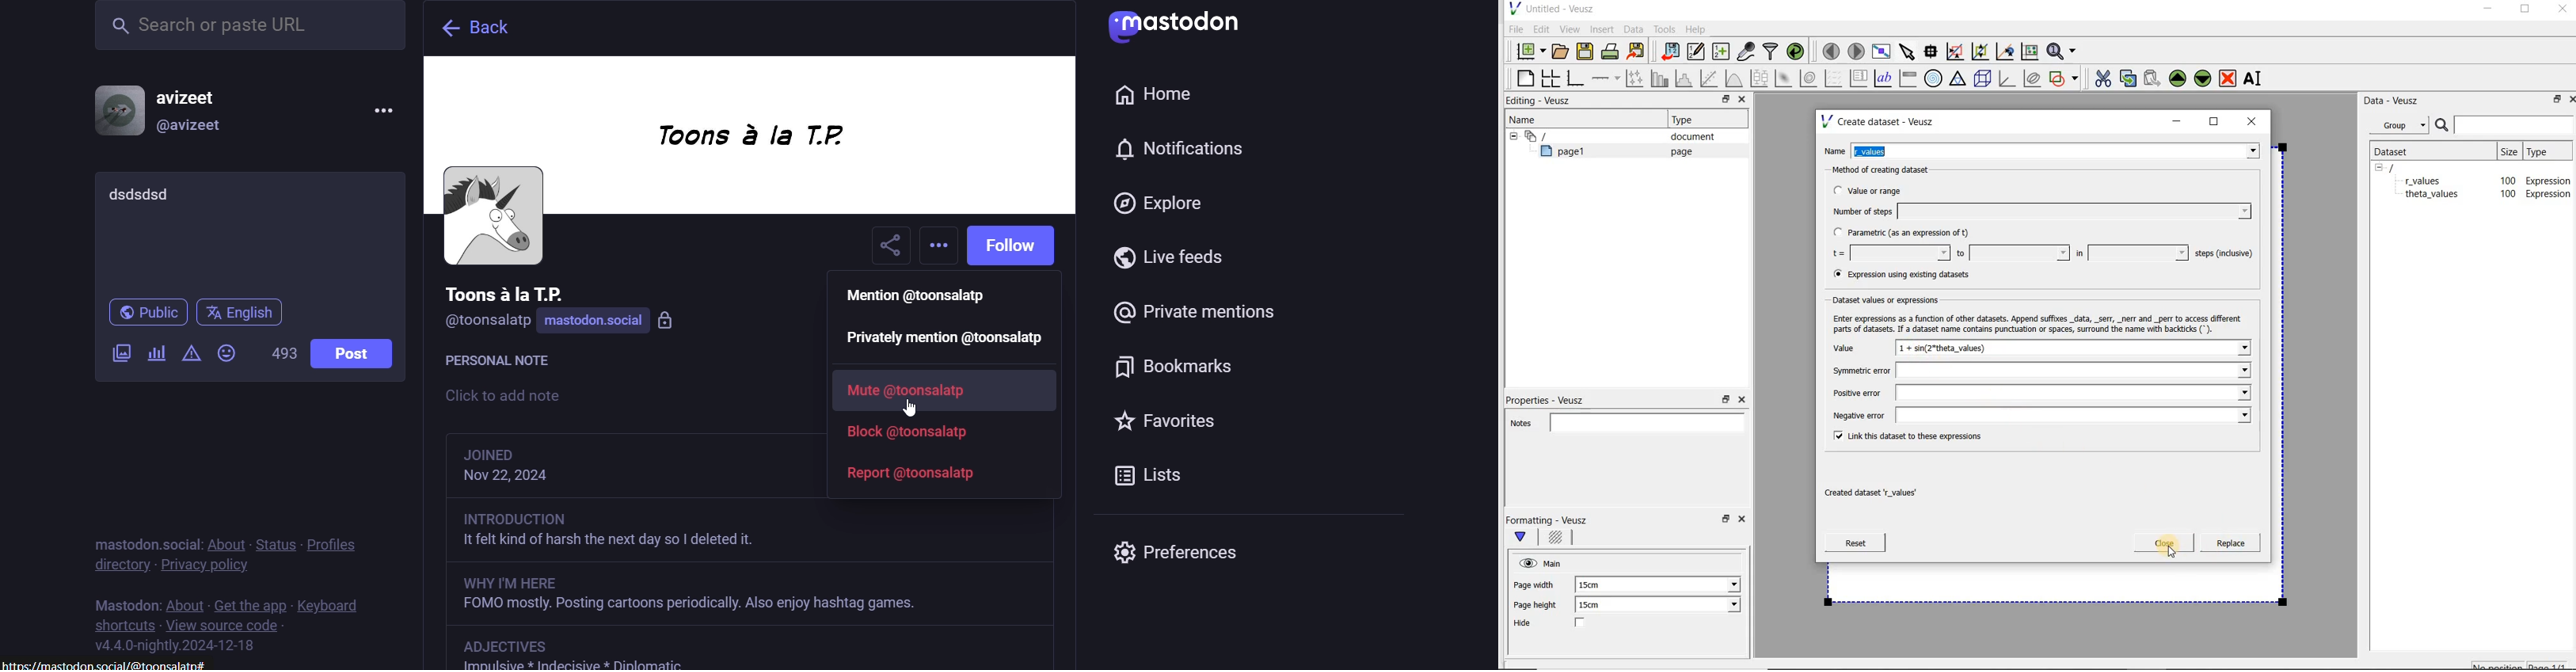  What do you see at coordinates (248, 231) in the screenshot?
I see `whats on your mind` at bounding box center [248, 231].